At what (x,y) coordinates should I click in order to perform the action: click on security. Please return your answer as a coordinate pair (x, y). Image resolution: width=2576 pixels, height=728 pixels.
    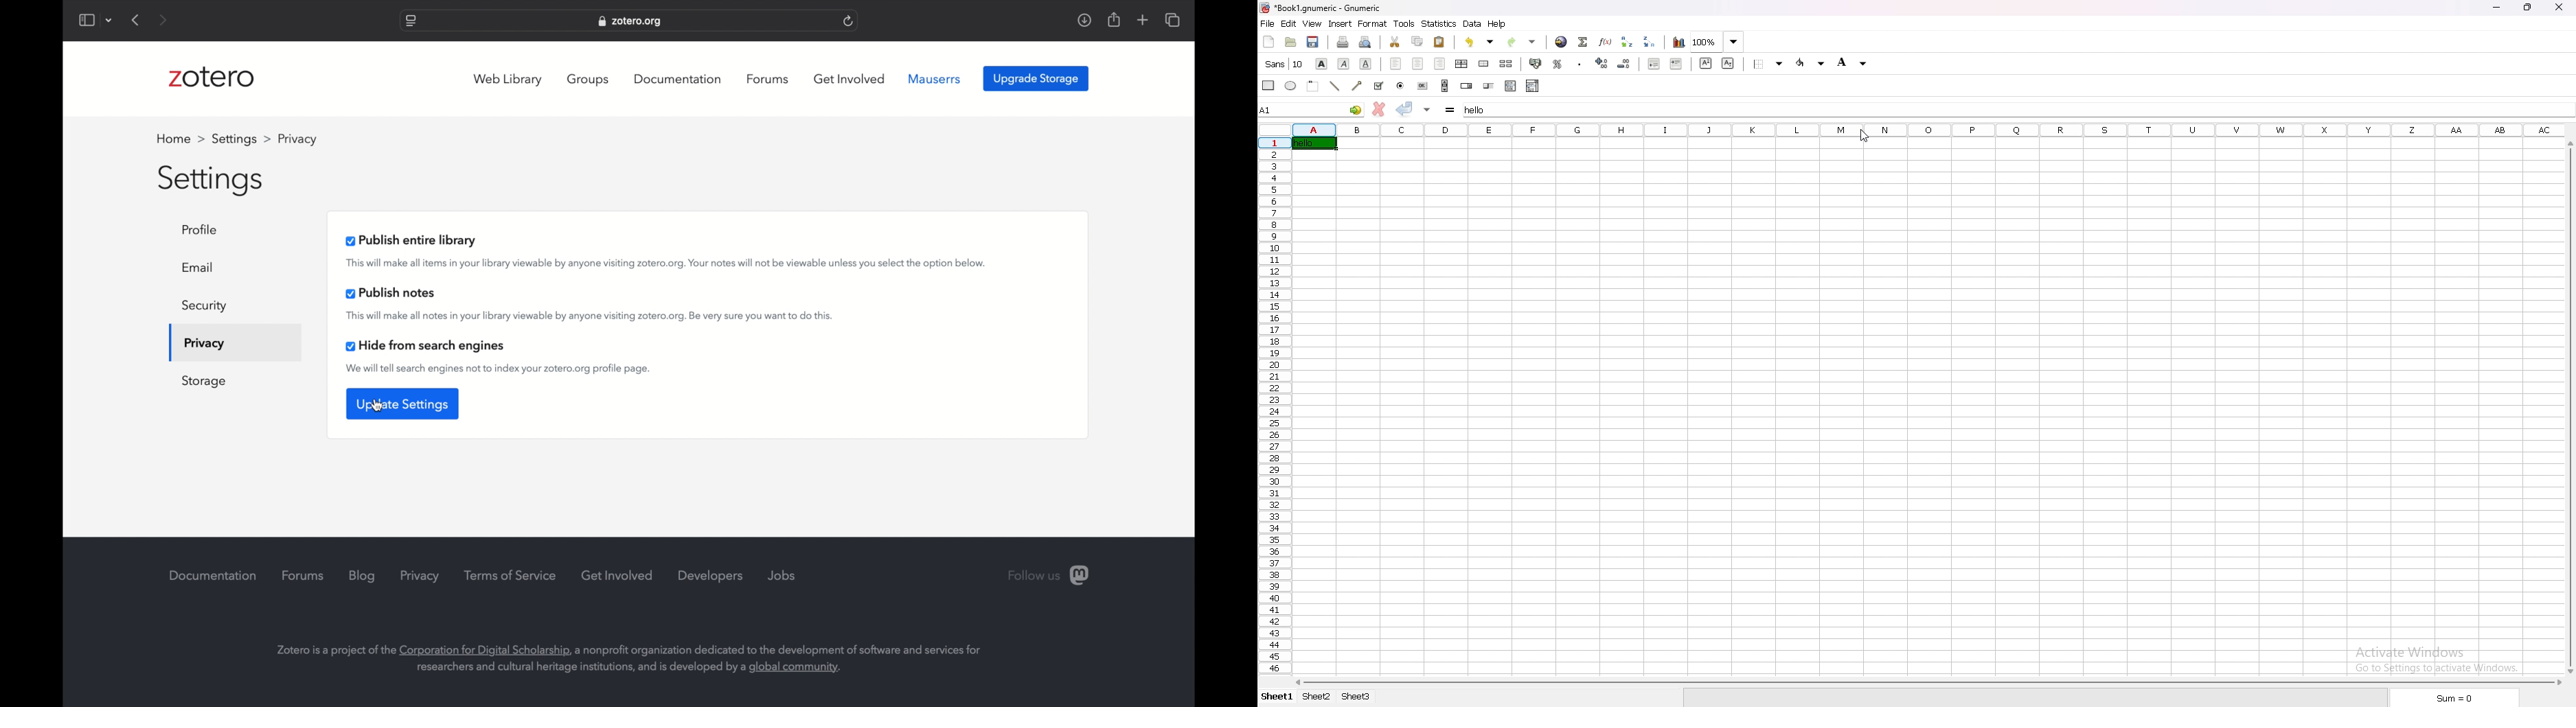
    Looking at the image, I should click on (204, 306).